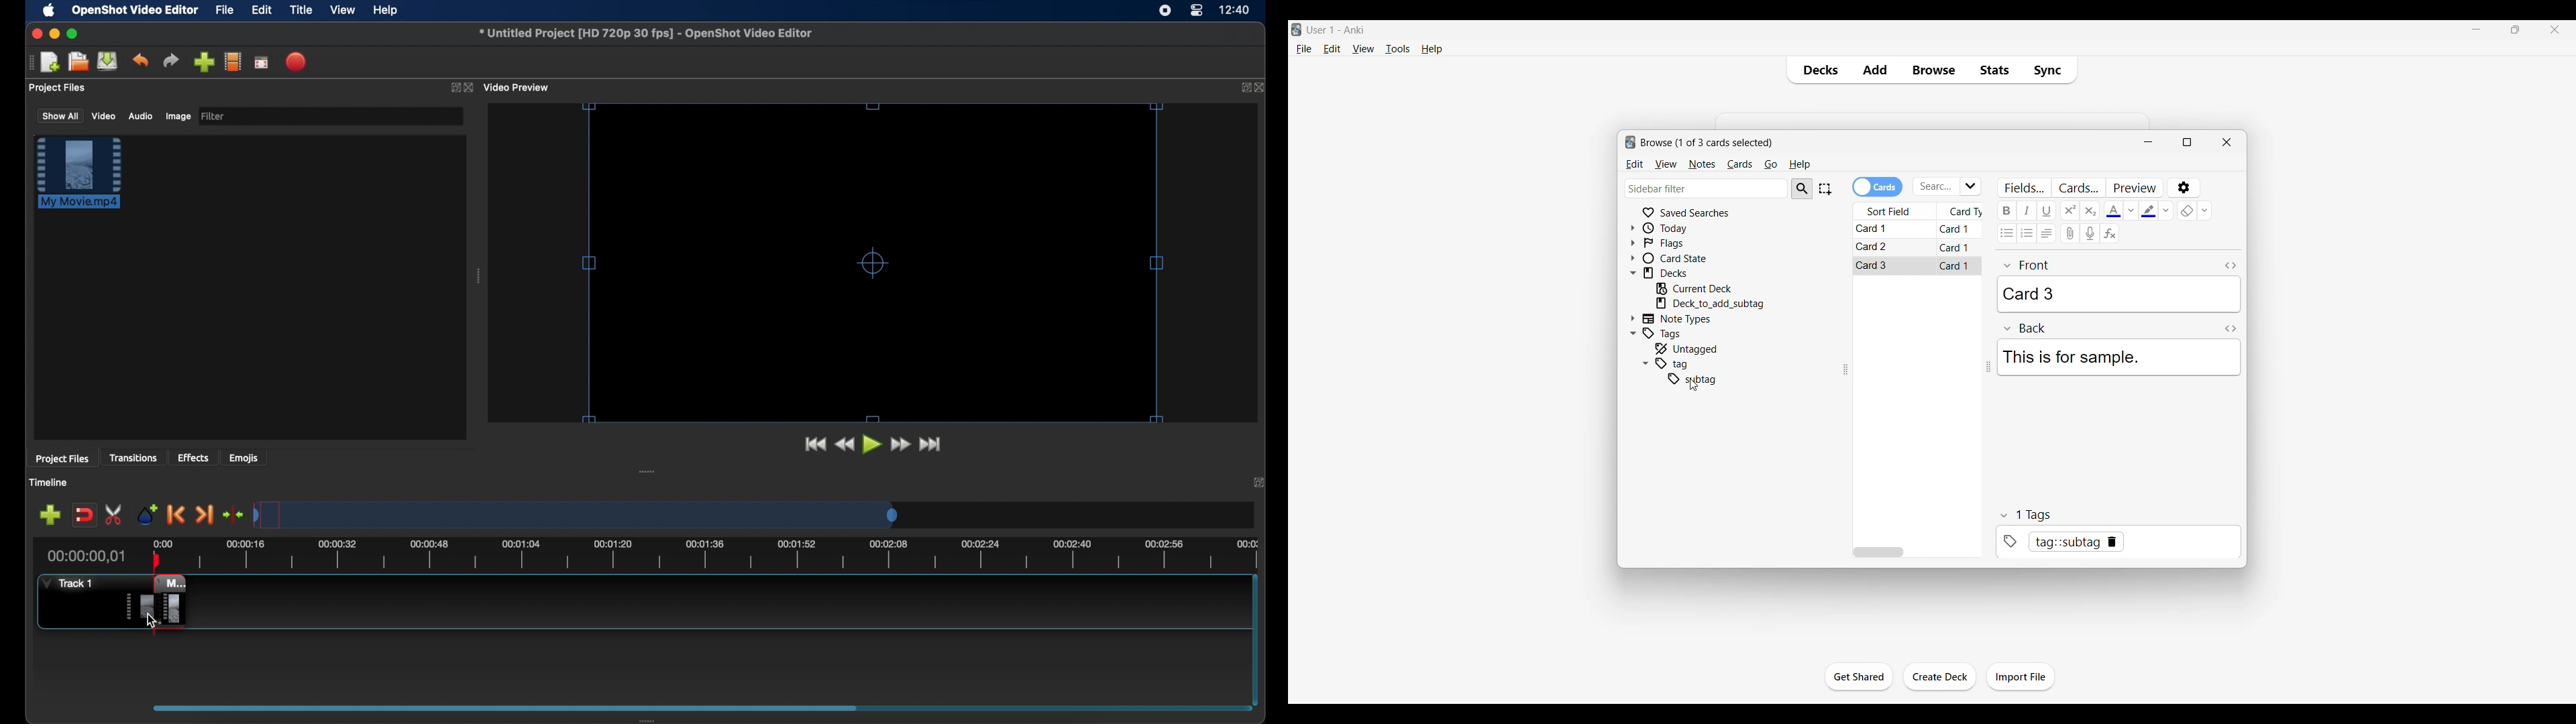 Image resolution: width=2576 pixels, height=728 pixels. I want to click on Notes menu, so click(1702, 165).